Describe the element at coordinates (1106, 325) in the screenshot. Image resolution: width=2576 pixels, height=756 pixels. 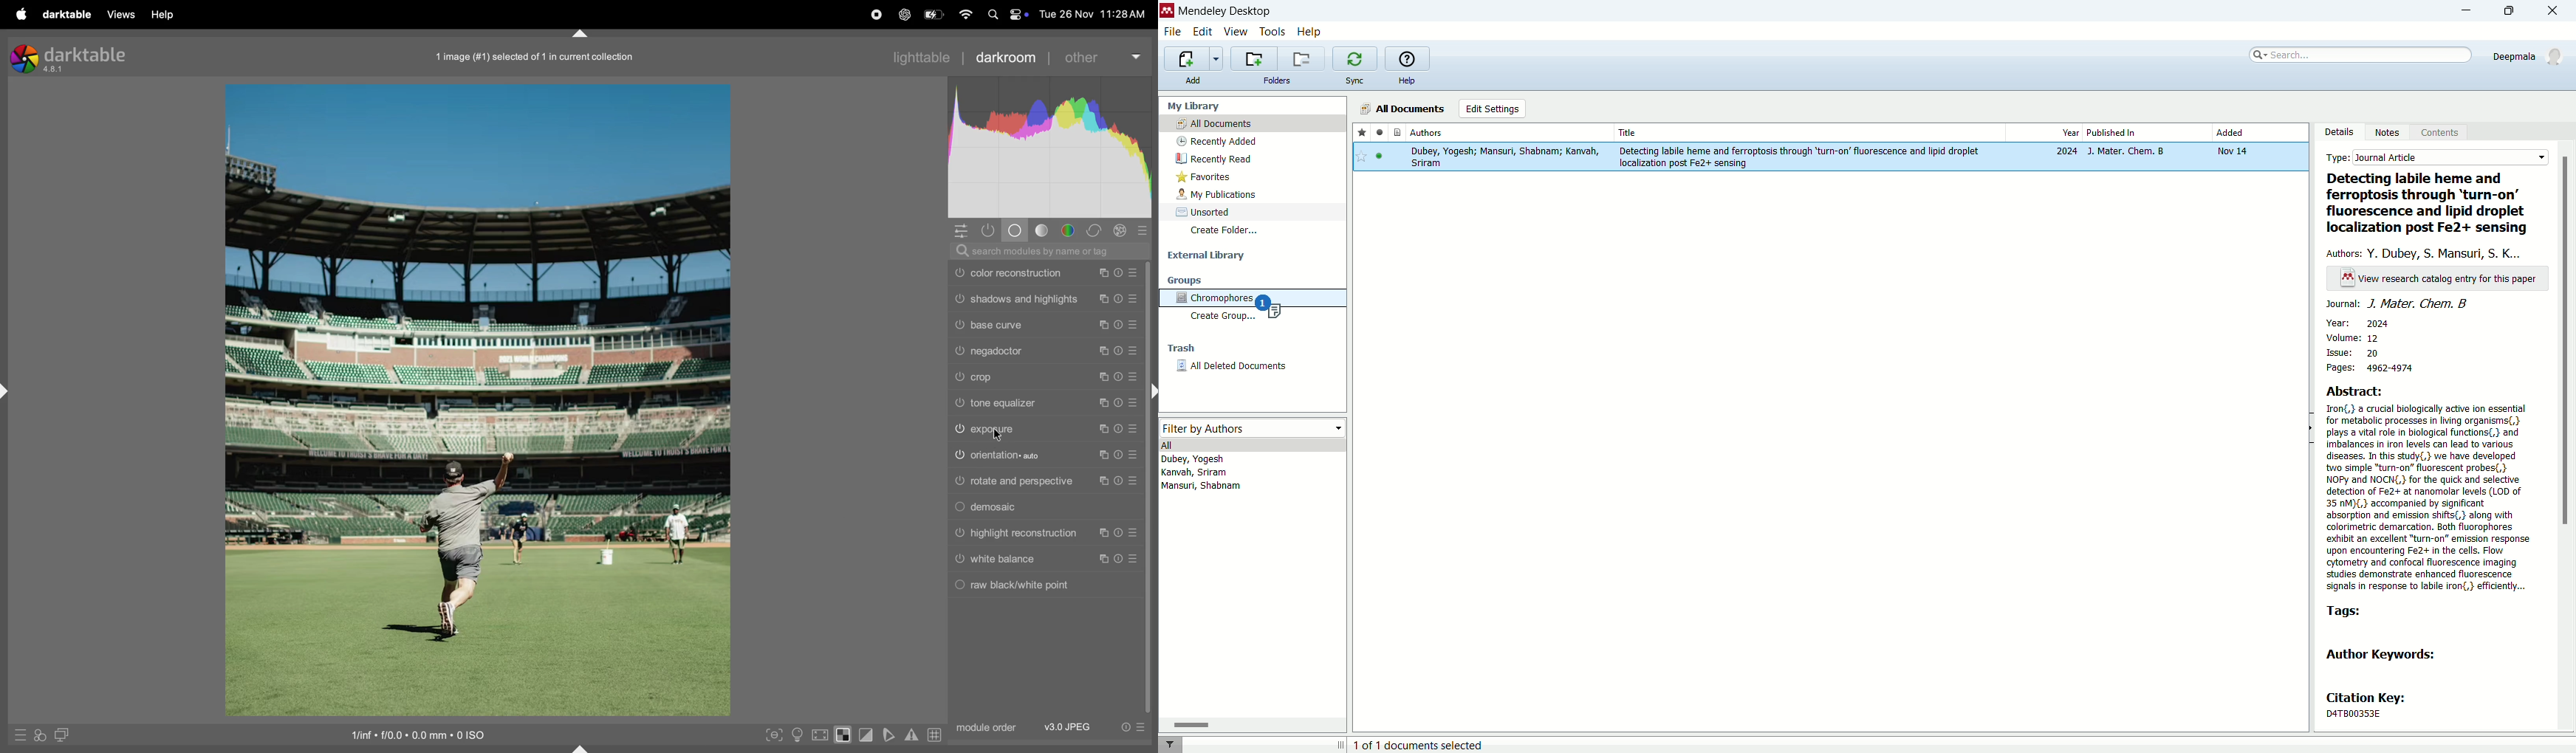
I see `copy` at that location.